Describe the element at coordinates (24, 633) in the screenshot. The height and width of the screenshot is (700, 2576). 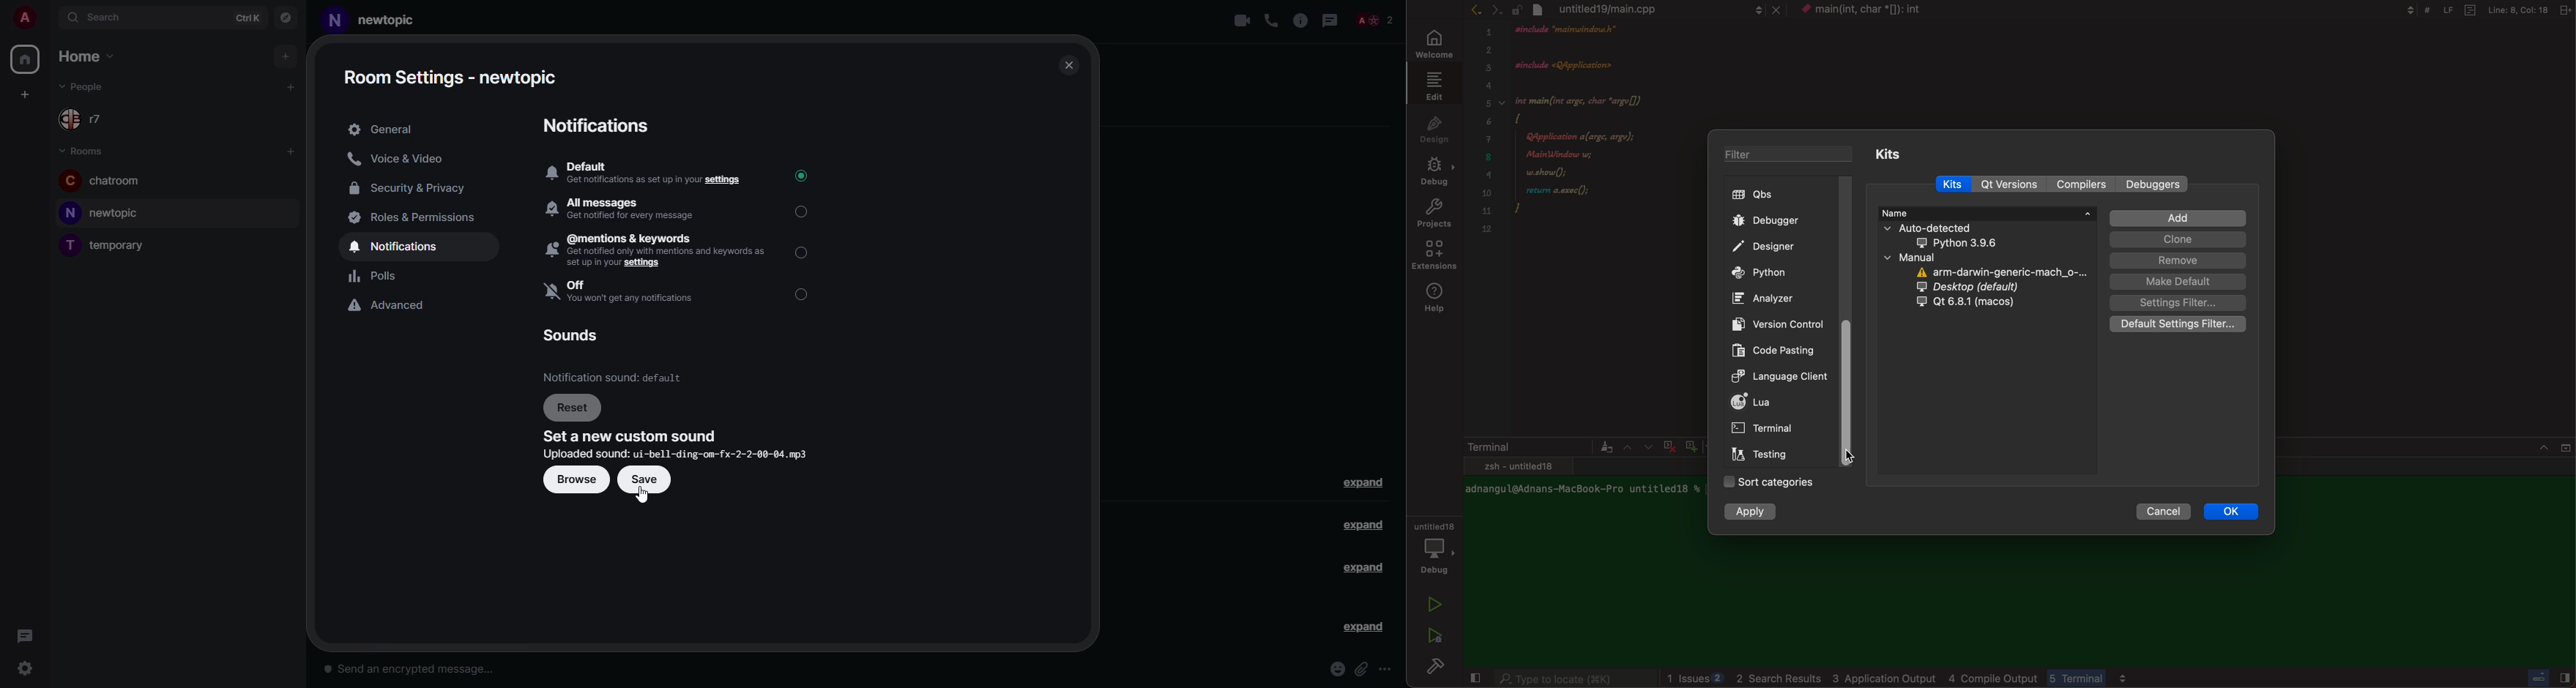
I see `threads` at that location.